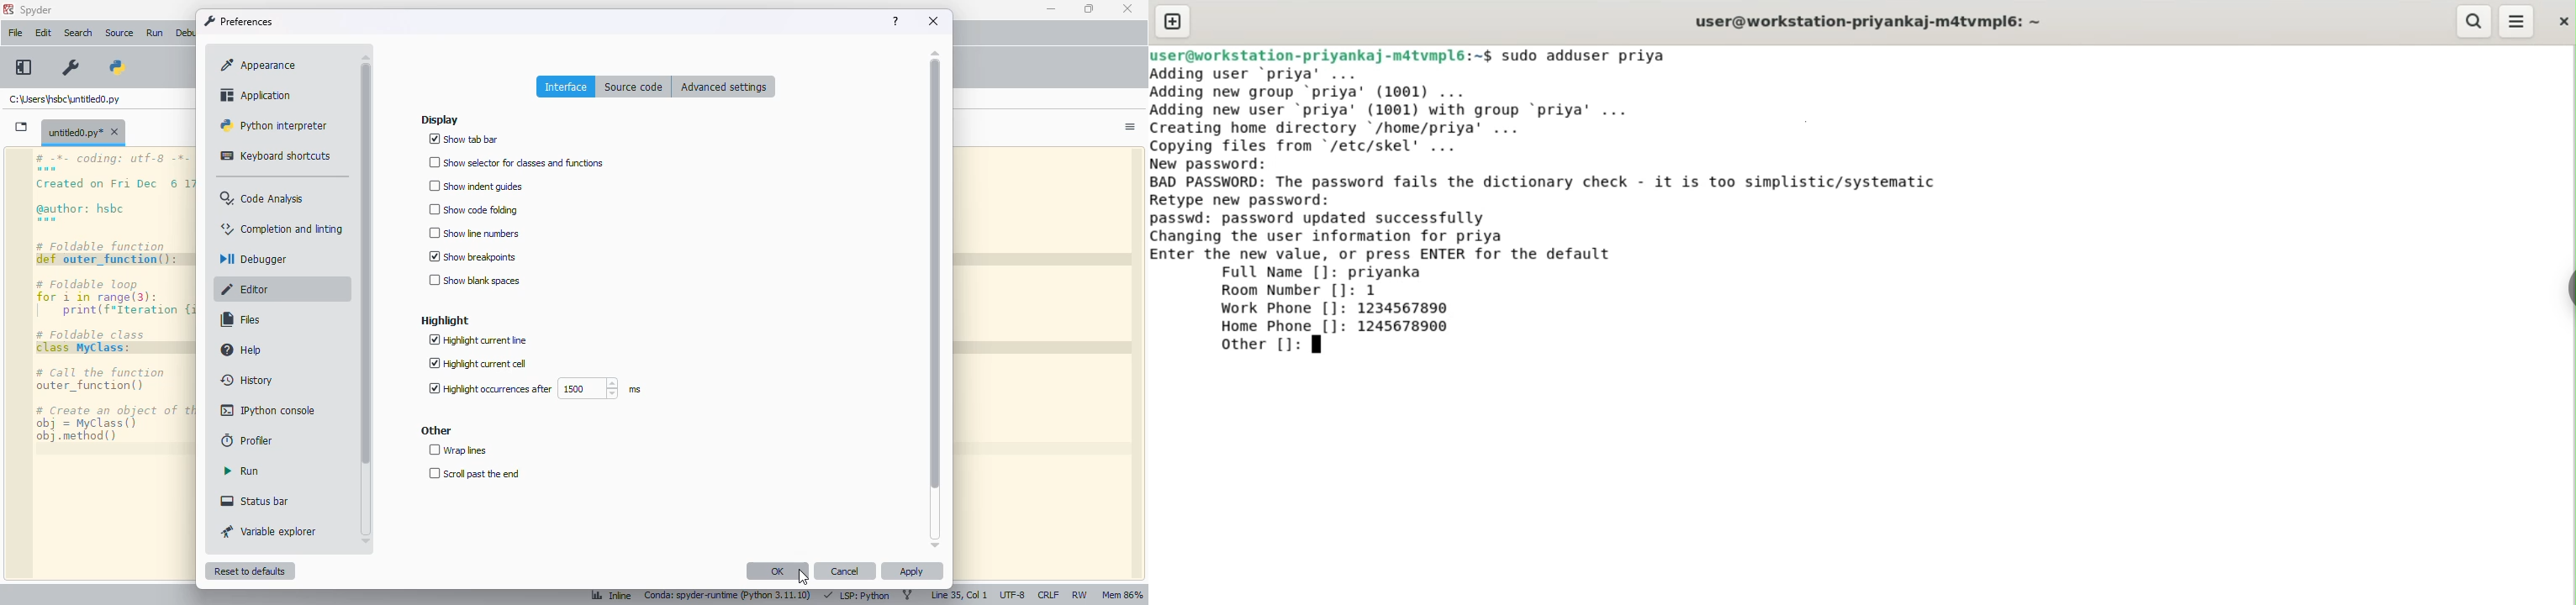 This screenshot has height=616, width=2576. I want to click on edit, so click(44, 33).